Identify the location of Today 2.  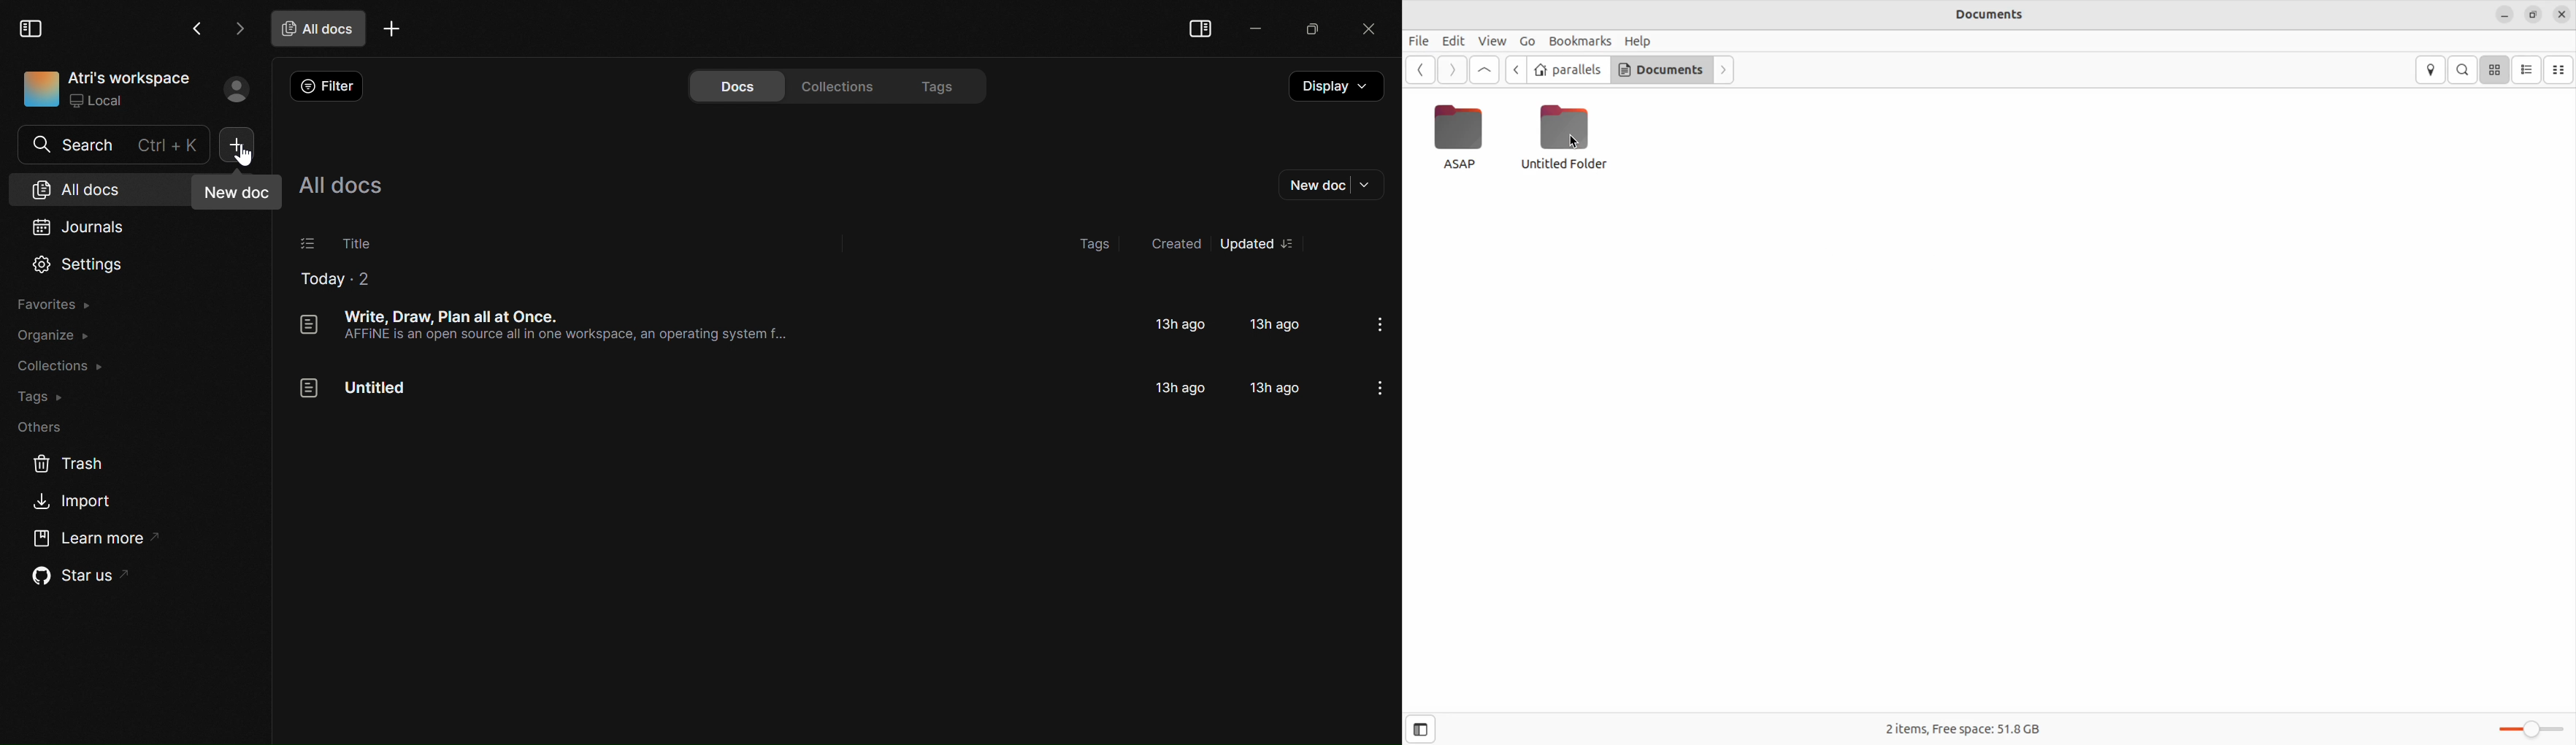
(334, 280).